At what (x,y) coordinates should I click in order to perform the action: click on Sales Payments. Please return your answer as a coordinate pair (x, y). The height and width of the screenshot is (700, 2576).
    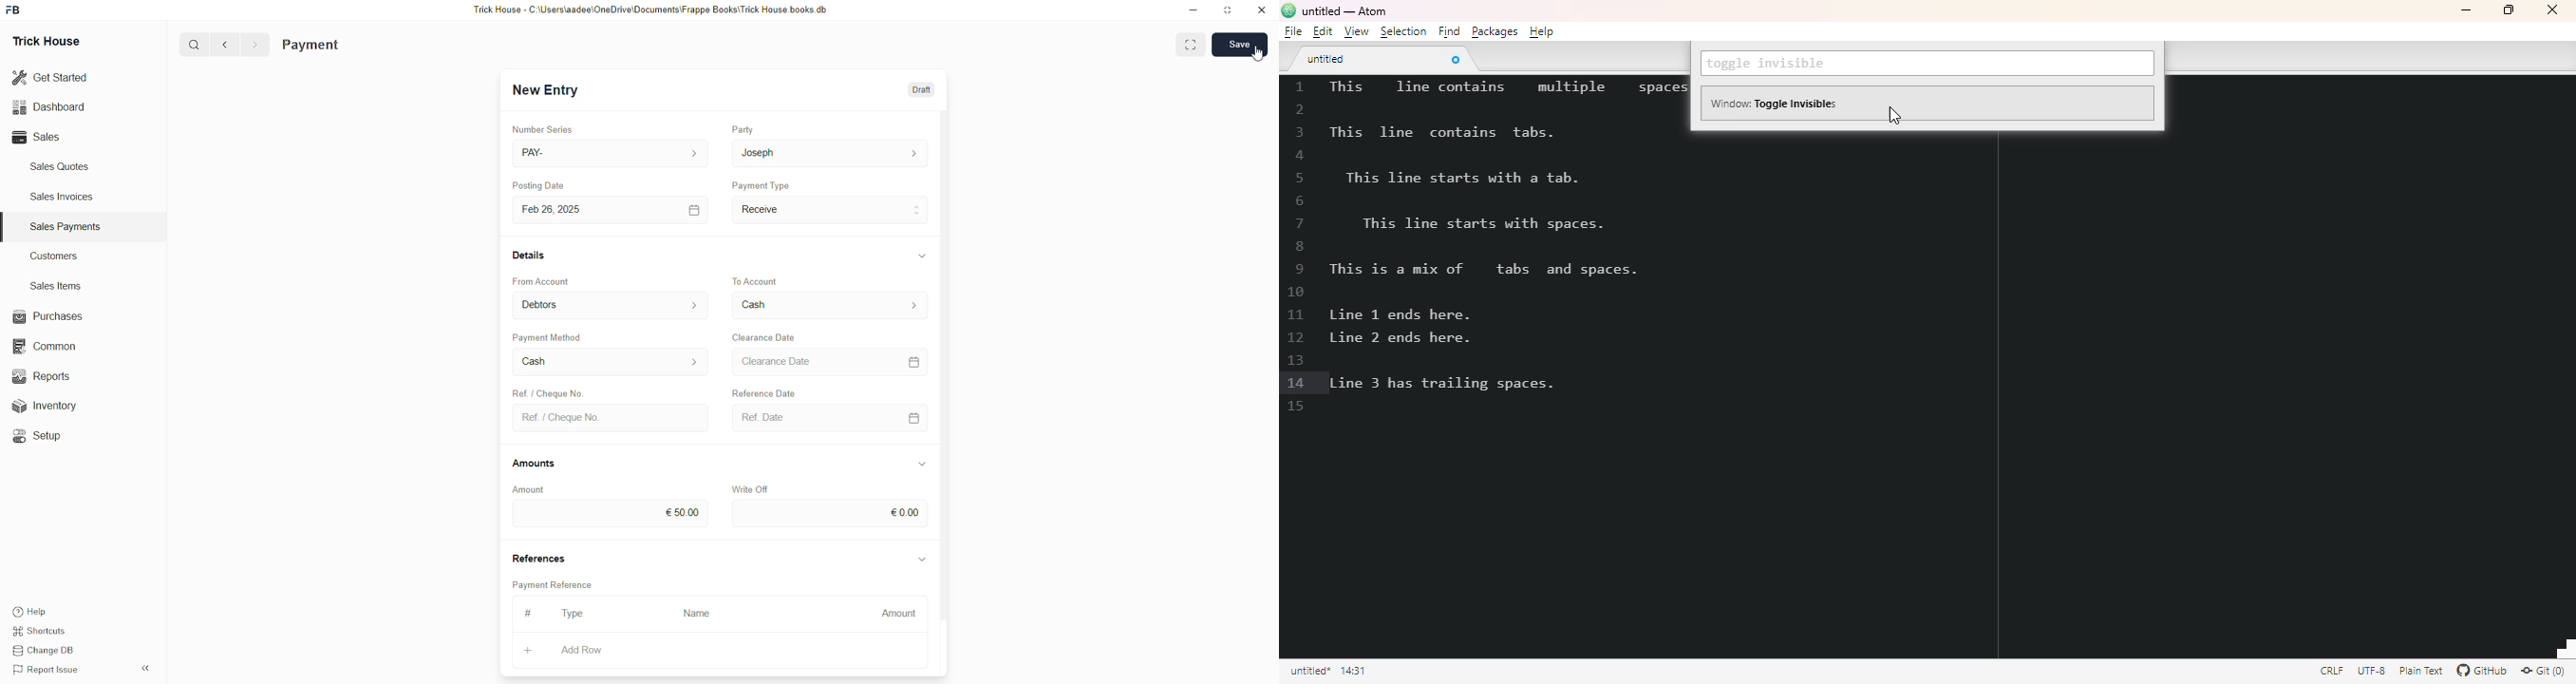
    Looking at the image, I should click on (67, 227).